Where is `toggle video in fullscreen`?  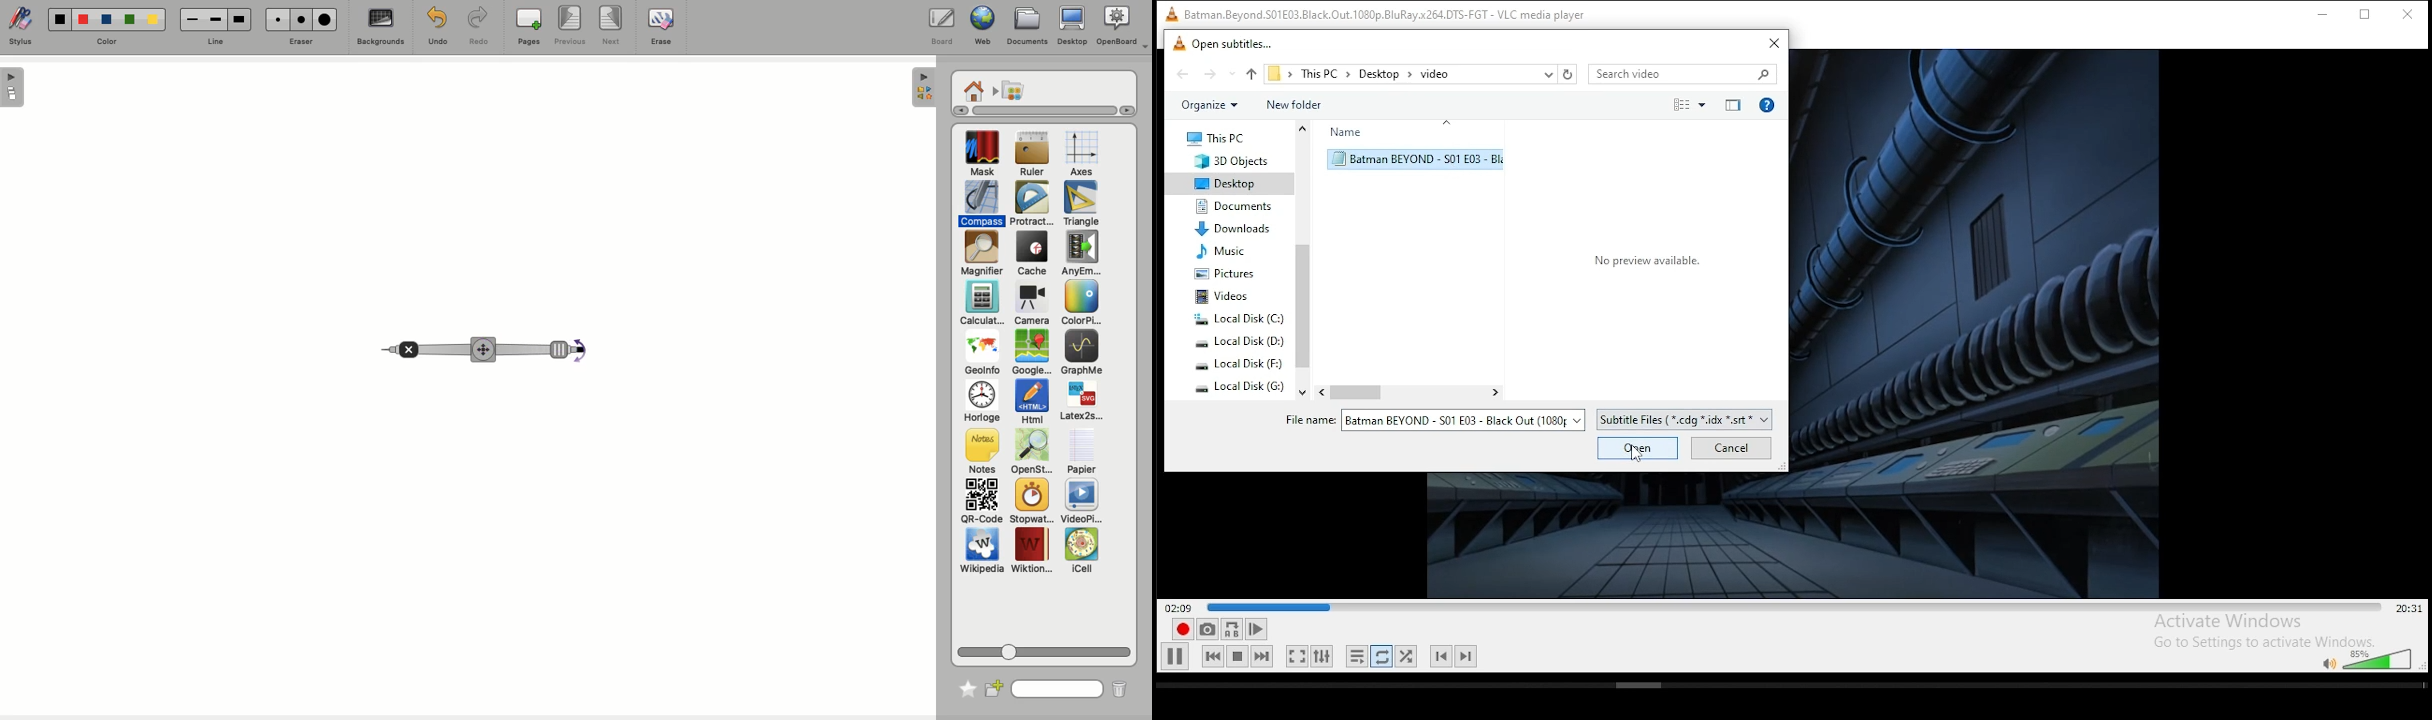
toggle video in fullscreen is located at coordinates (1297, 656).